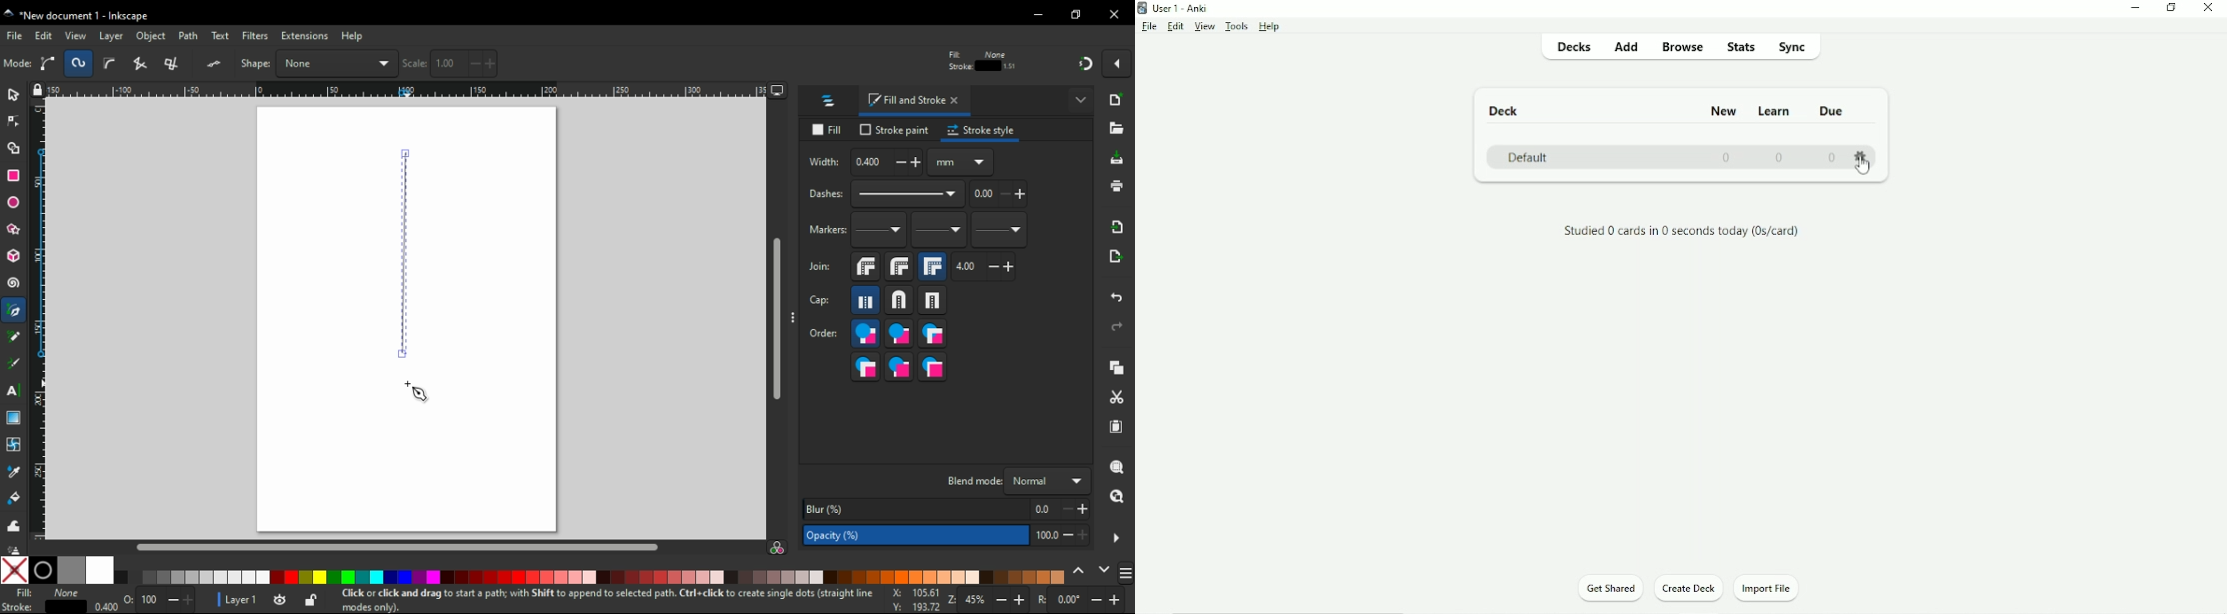 The image size is (2240, 616). What do you see at coordinates (1528, 158) in the screenshot?
I see `Default` at bounding box center [1528, 158].